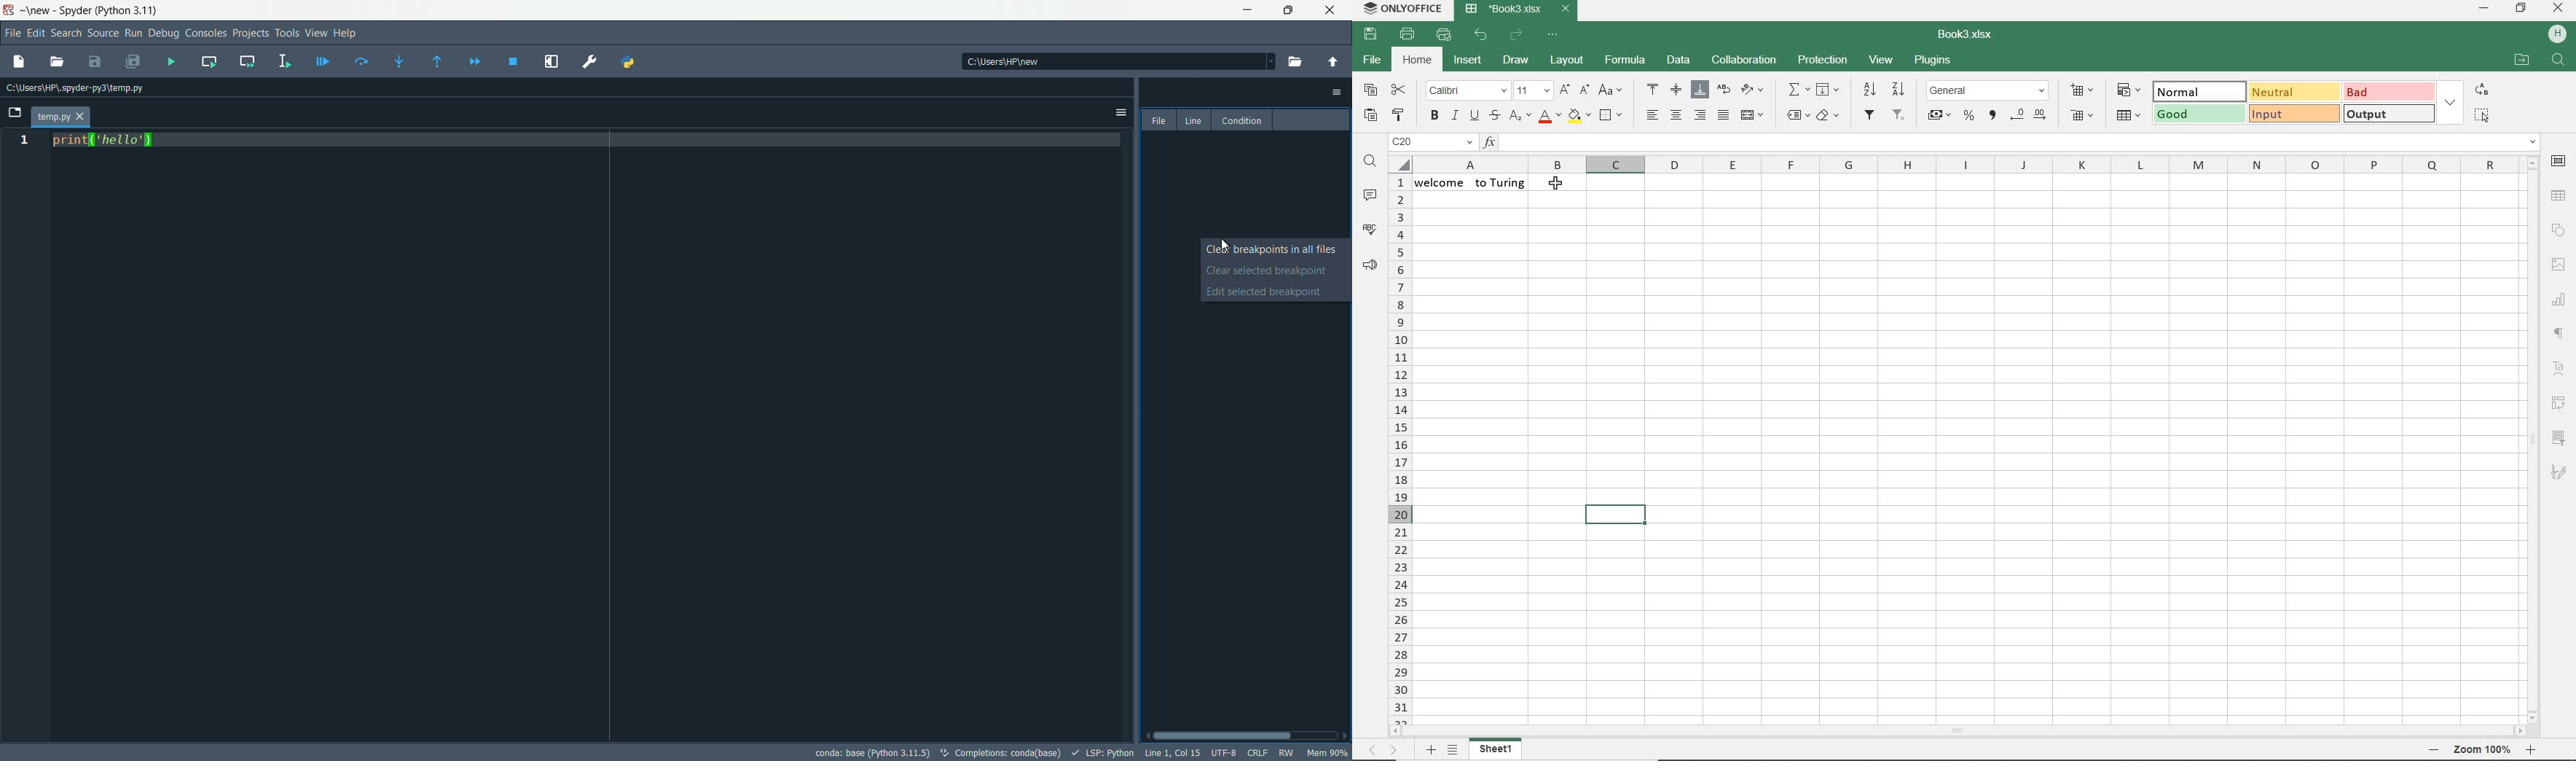 The image size is (2576, 784). I want to click on file encoding, so click(1225, 754).